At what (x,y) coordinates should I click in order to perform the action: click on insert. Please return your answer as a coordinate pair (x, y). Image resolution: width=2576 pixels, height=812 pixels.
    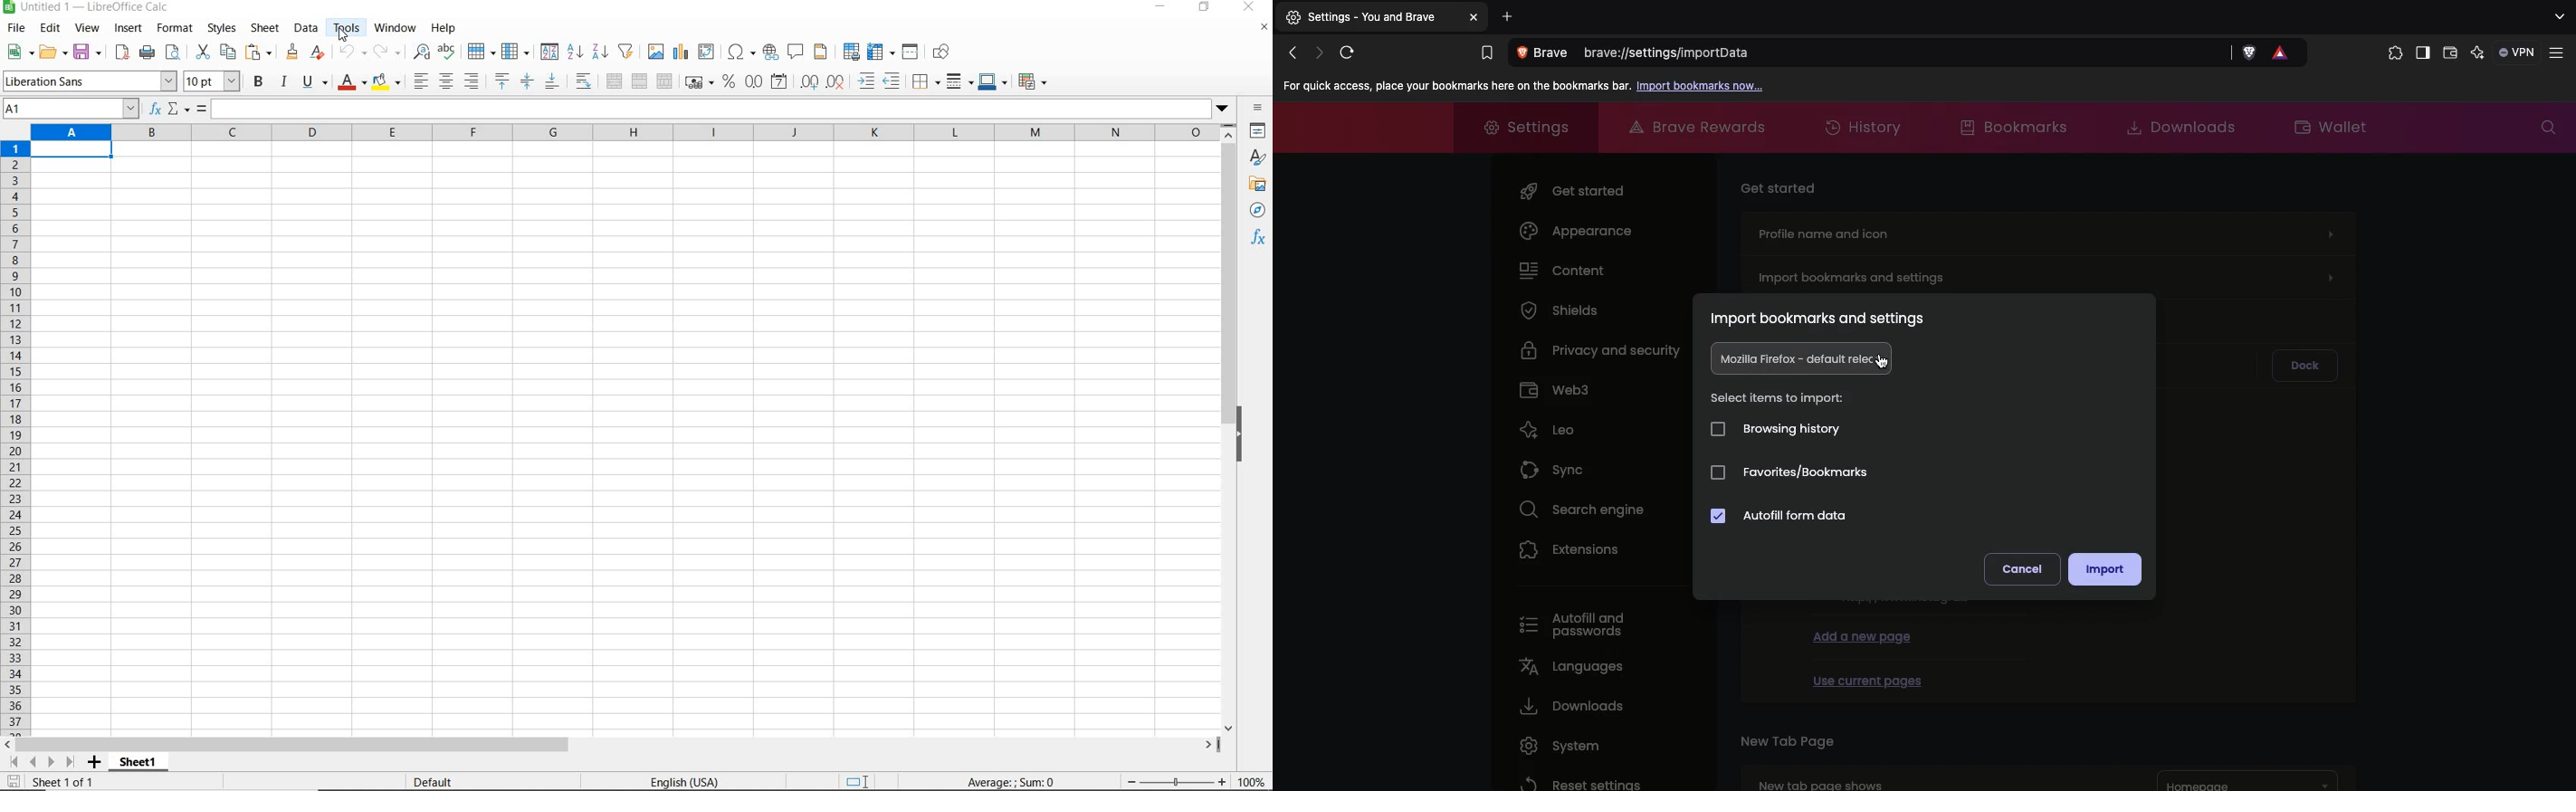
    Looking at the image, I should click on (130, 28).